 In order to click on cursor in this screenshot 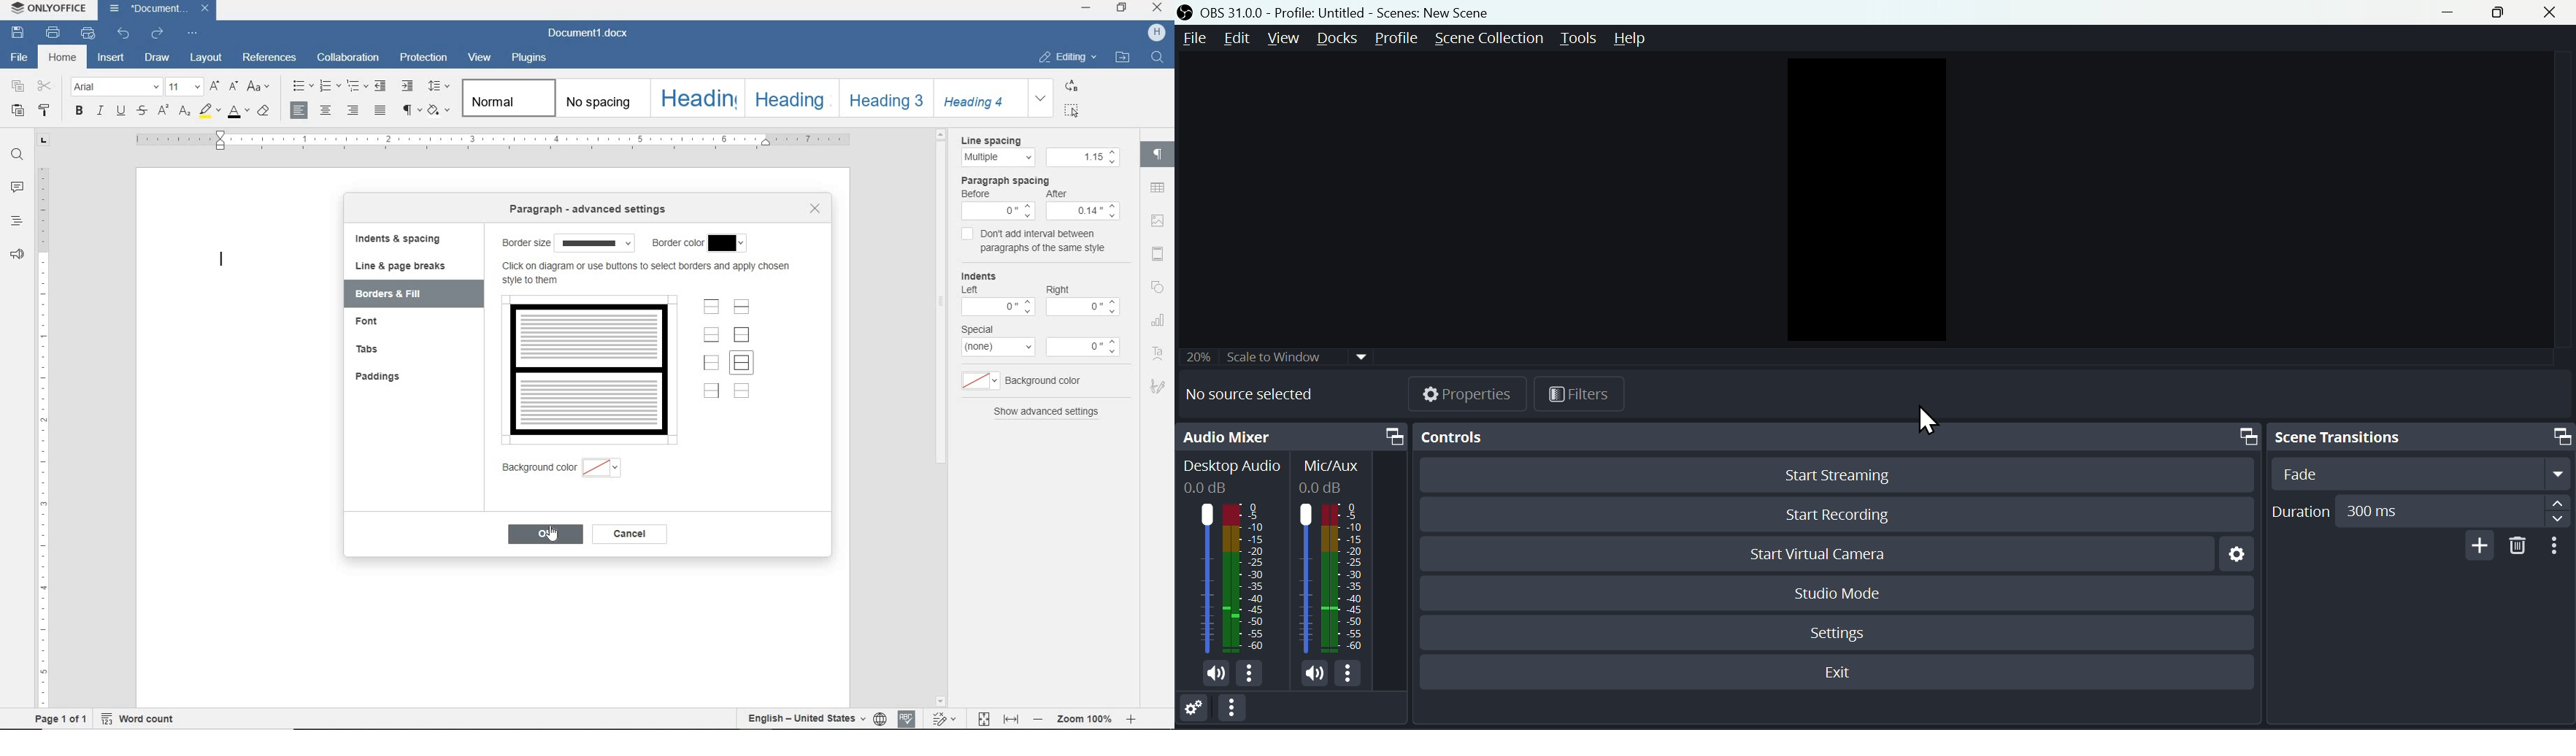, I will do `click(1928, 423)`.